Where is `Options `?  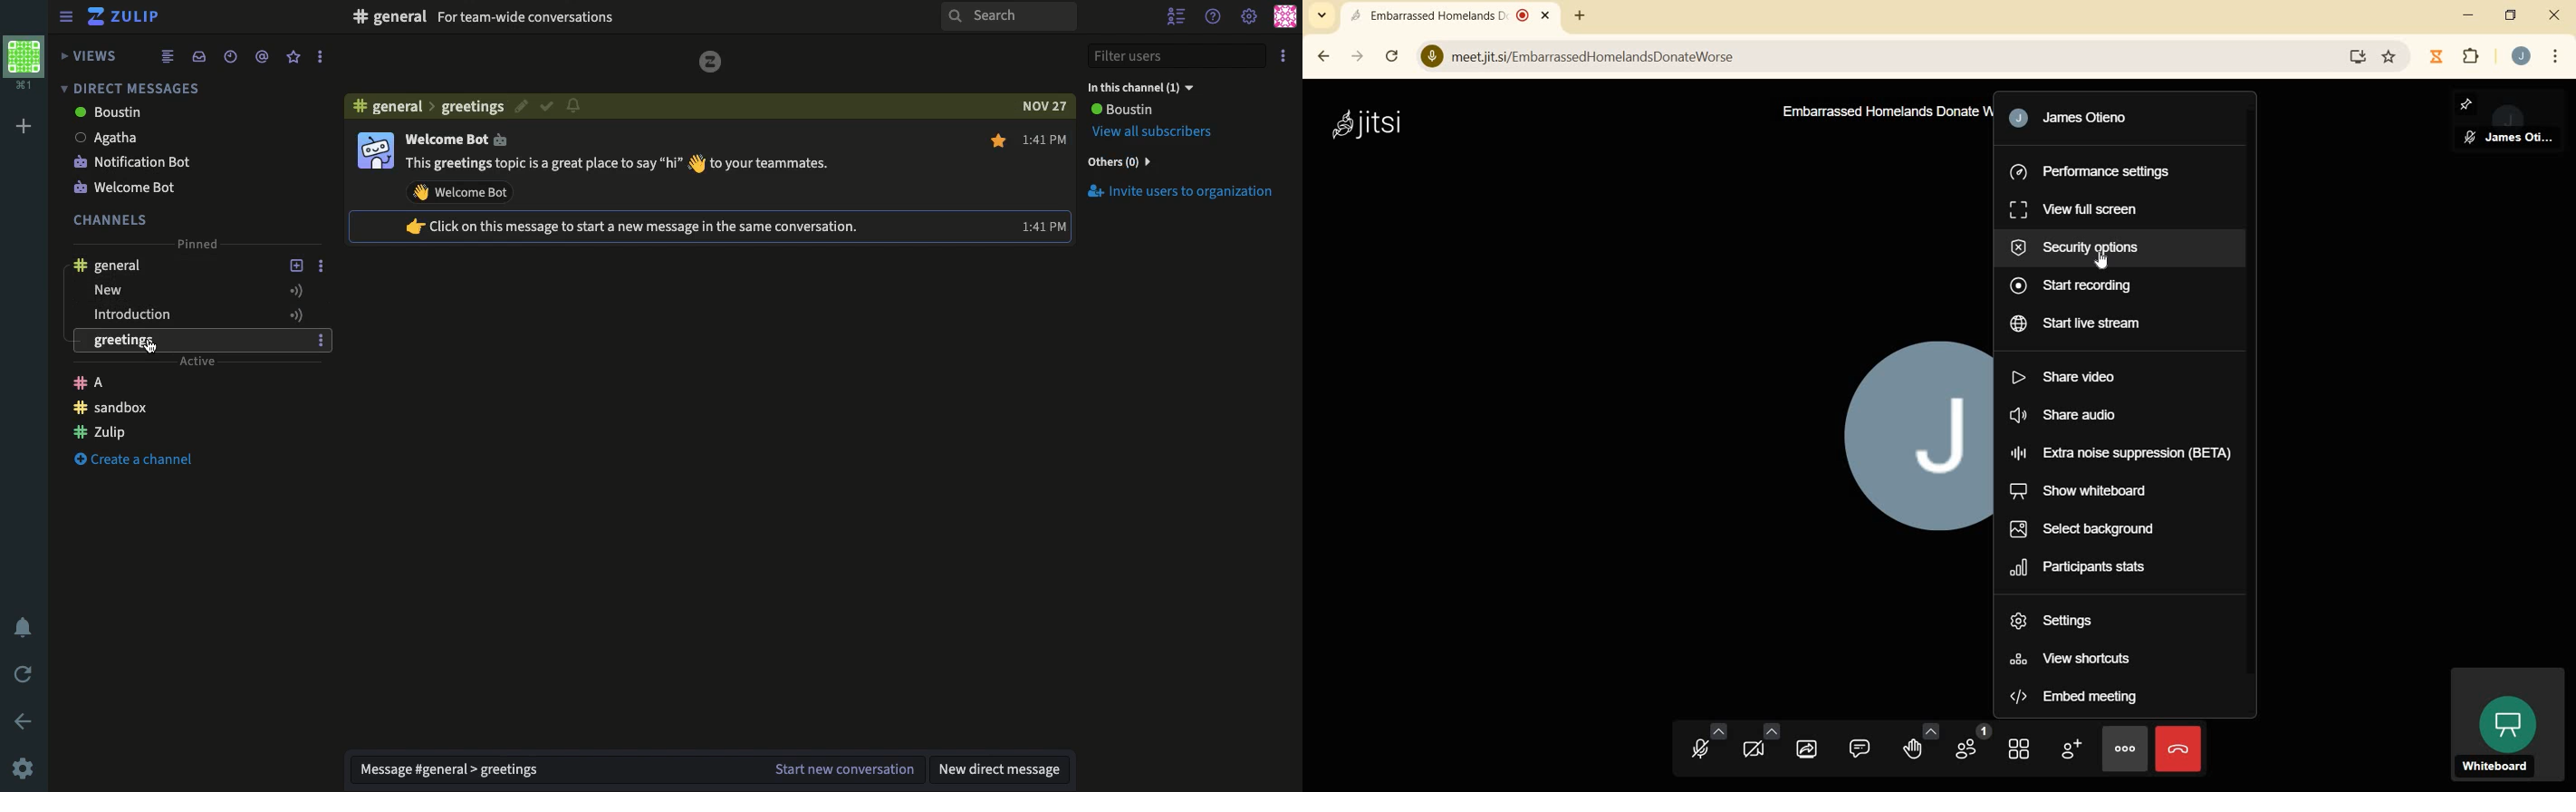 Options  is located at coordinates (1286, 53).